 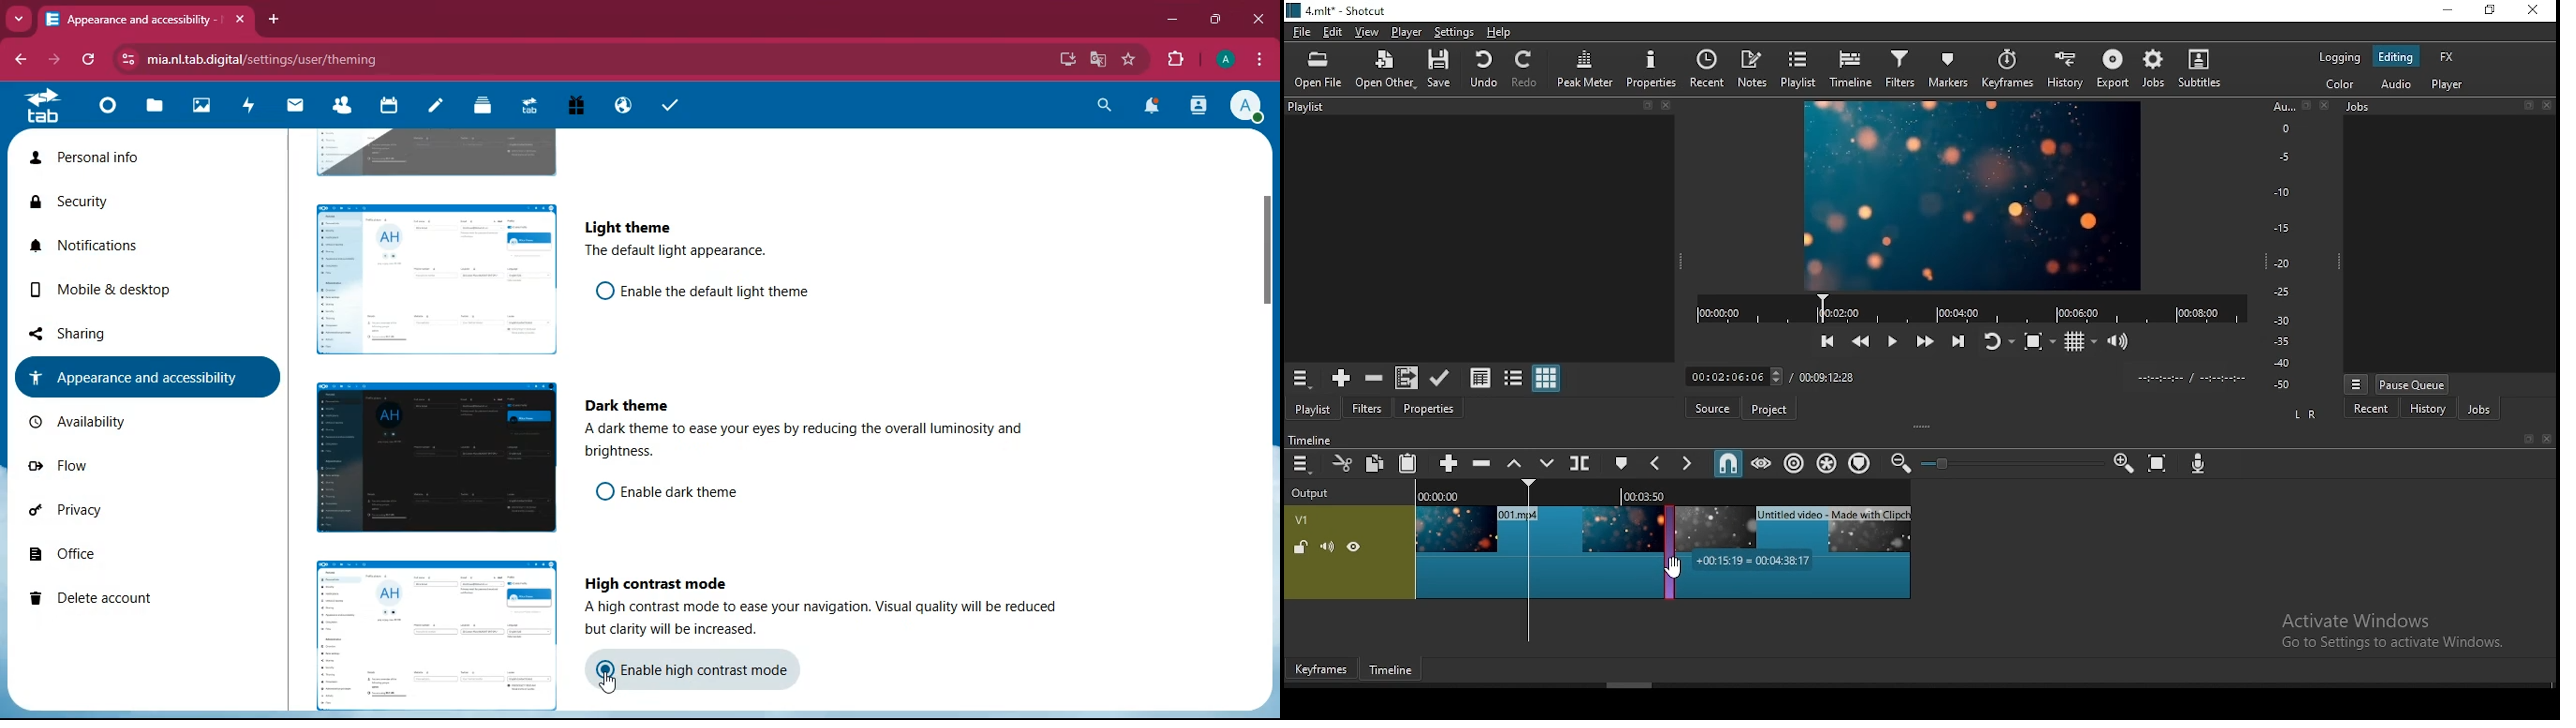 I want to click on L R, so click(x=2305, y=412).